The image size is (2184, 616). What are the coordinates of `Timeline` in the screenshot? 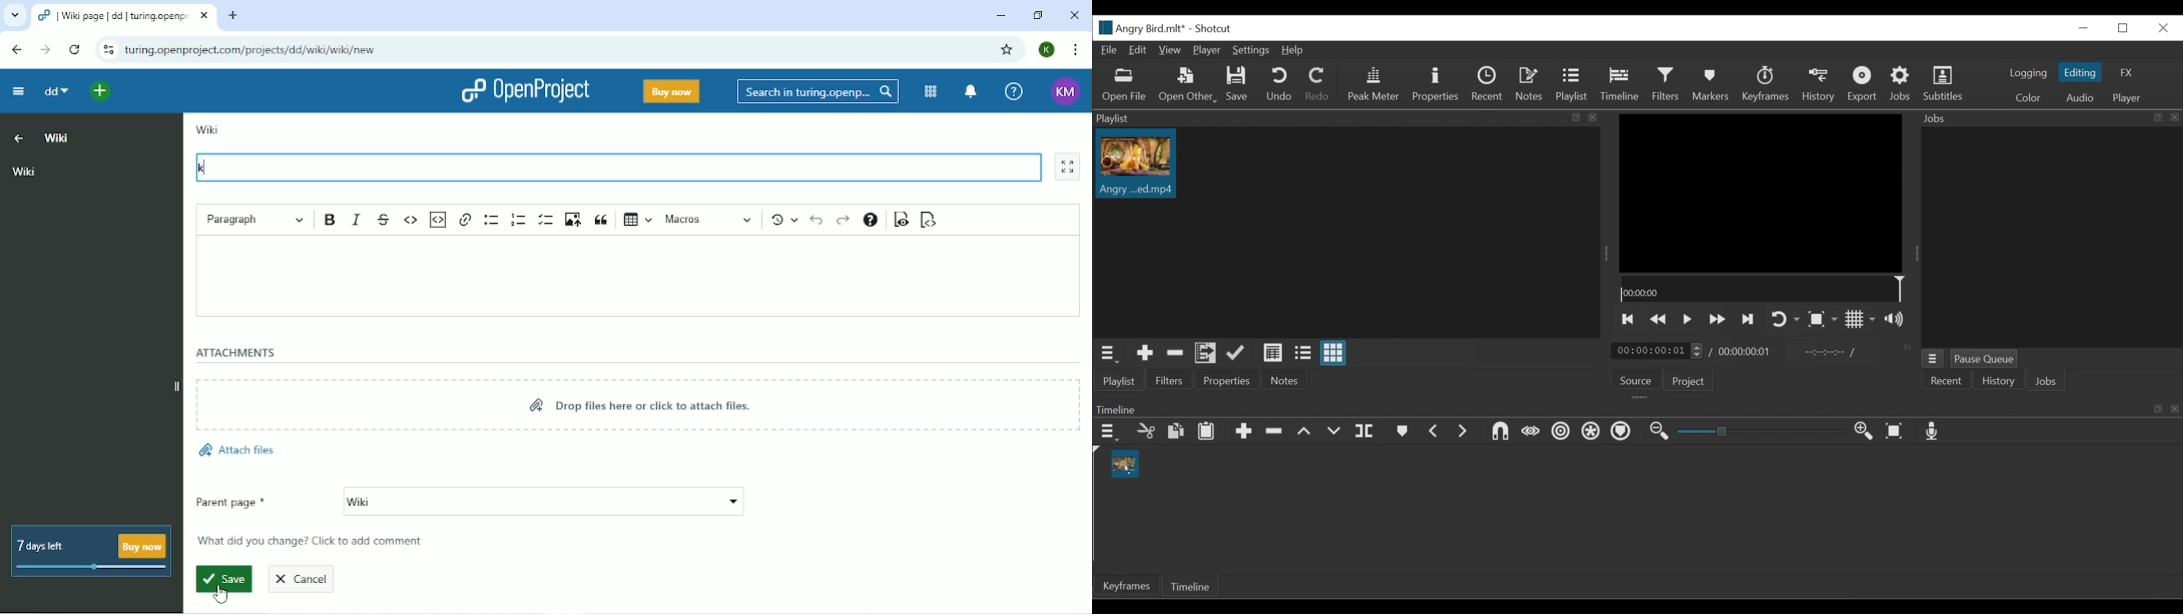 It's located at (1766, 290).